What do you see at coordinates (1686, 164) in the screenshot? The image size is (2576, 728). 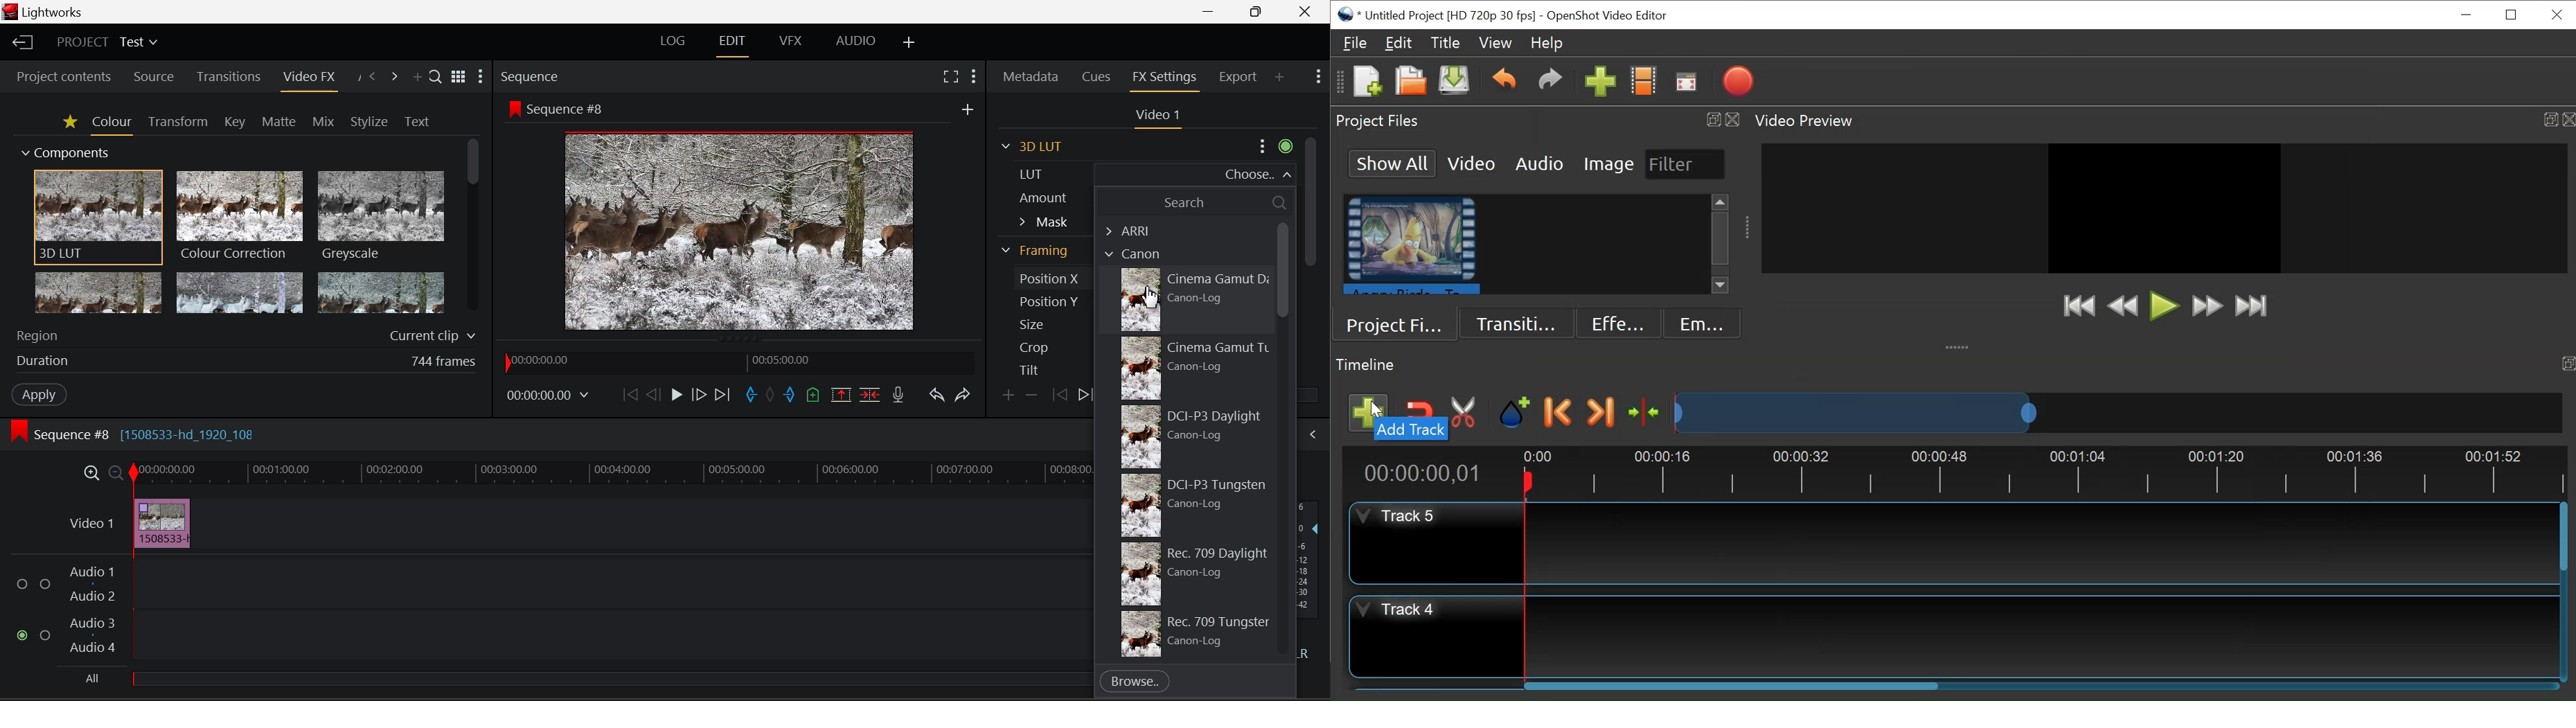 I see `Filter` at bounding box center [1686, 164].